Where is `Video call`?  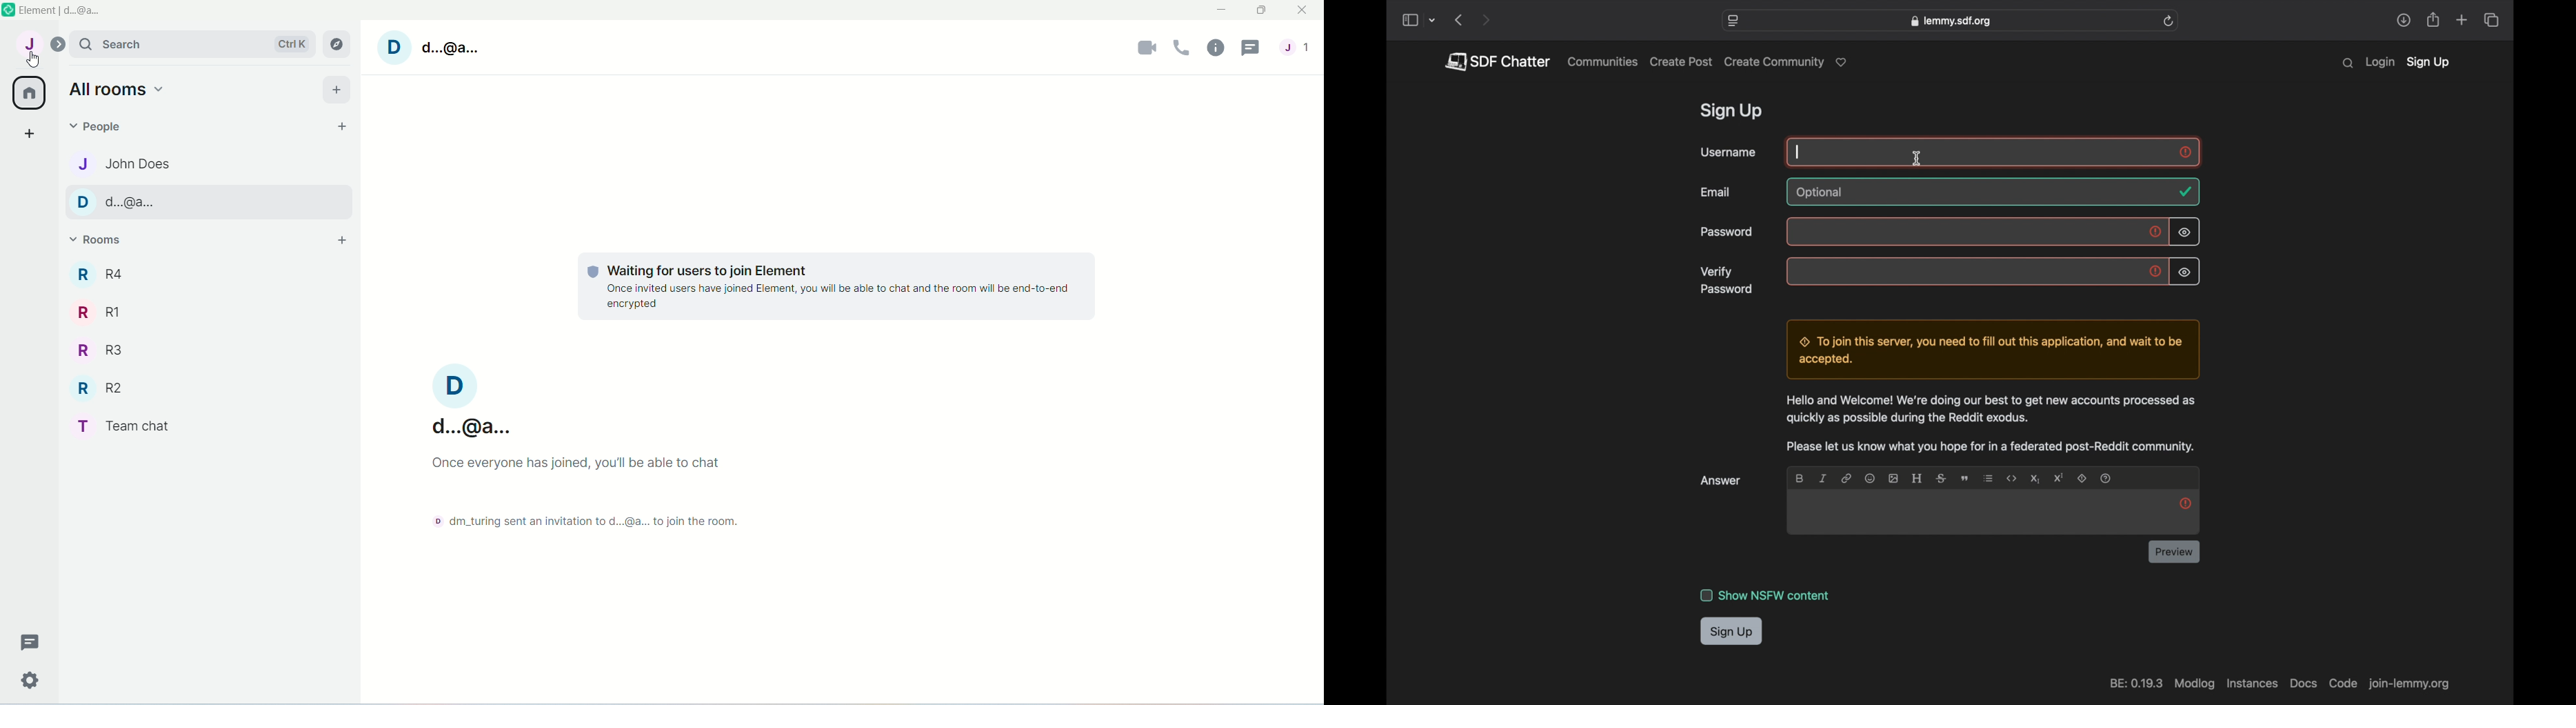 Video call is located at coordinates (1149, 47).